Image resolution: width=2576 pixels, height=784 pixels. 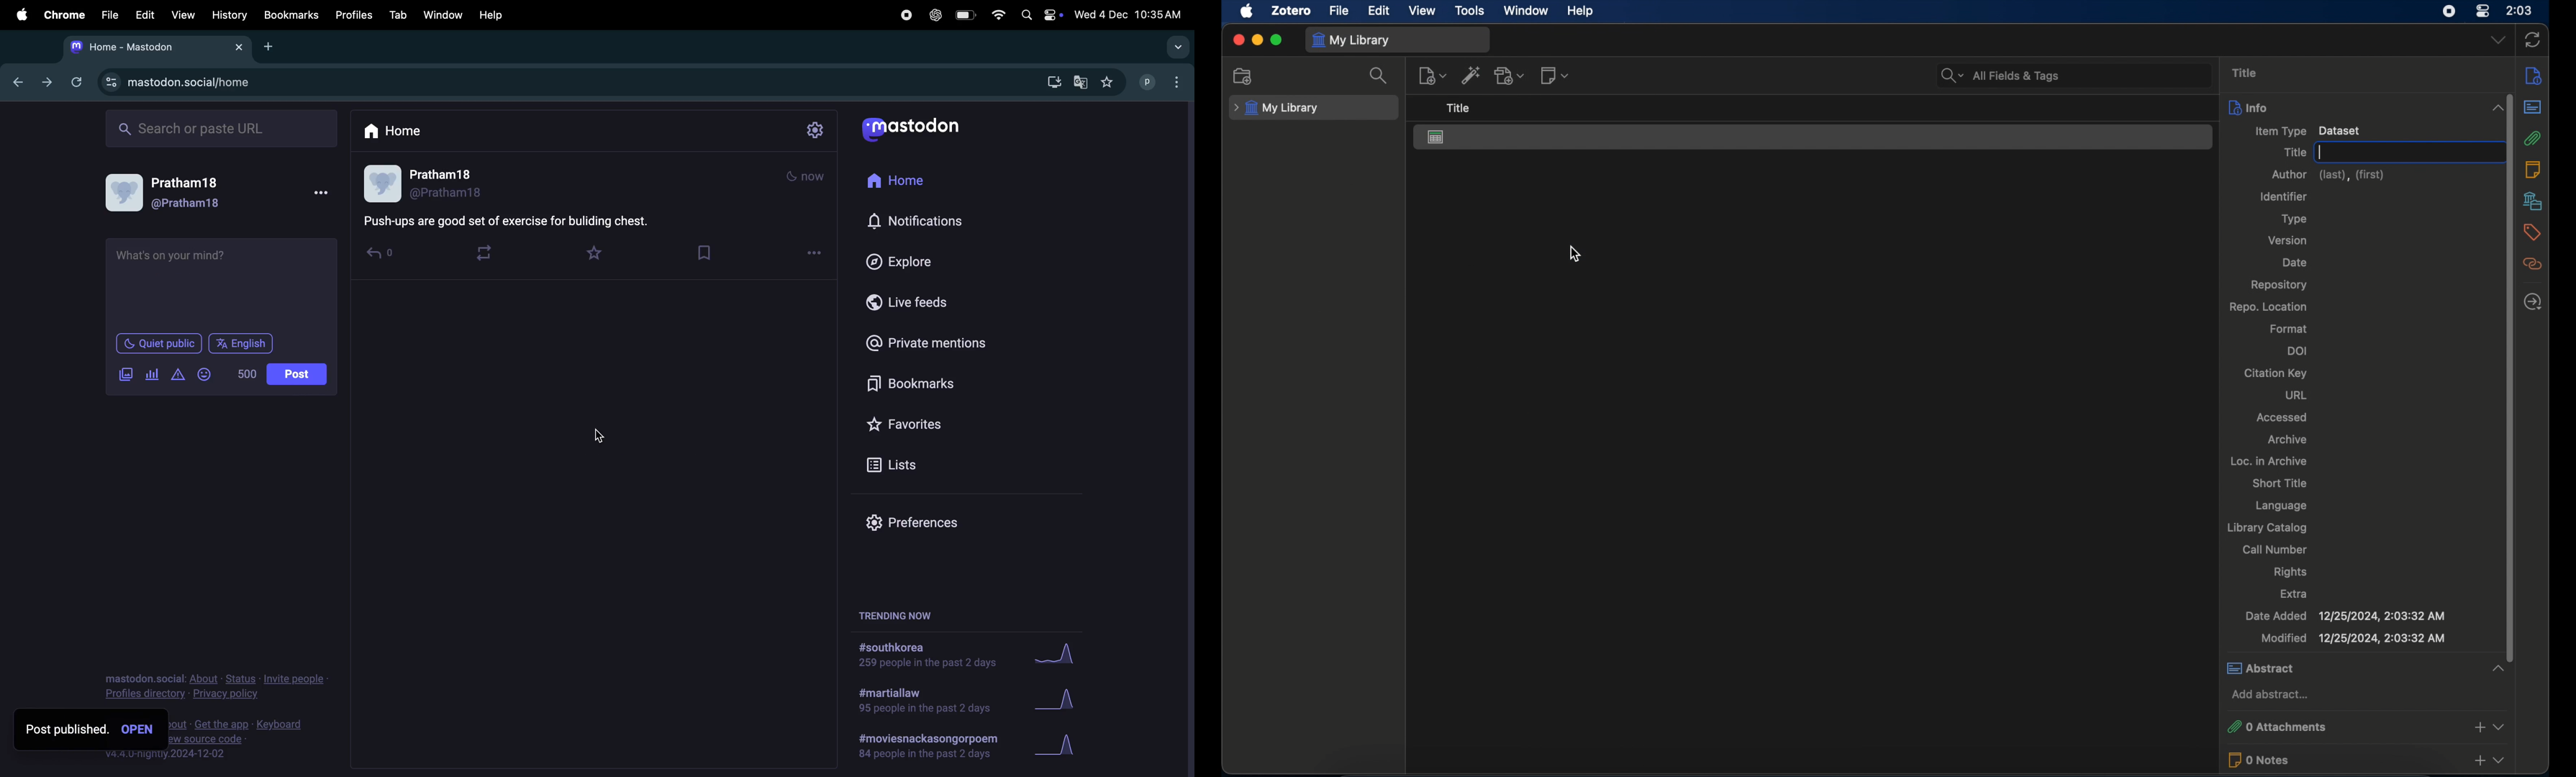 I want to click on View, so click(x=182, y=14).